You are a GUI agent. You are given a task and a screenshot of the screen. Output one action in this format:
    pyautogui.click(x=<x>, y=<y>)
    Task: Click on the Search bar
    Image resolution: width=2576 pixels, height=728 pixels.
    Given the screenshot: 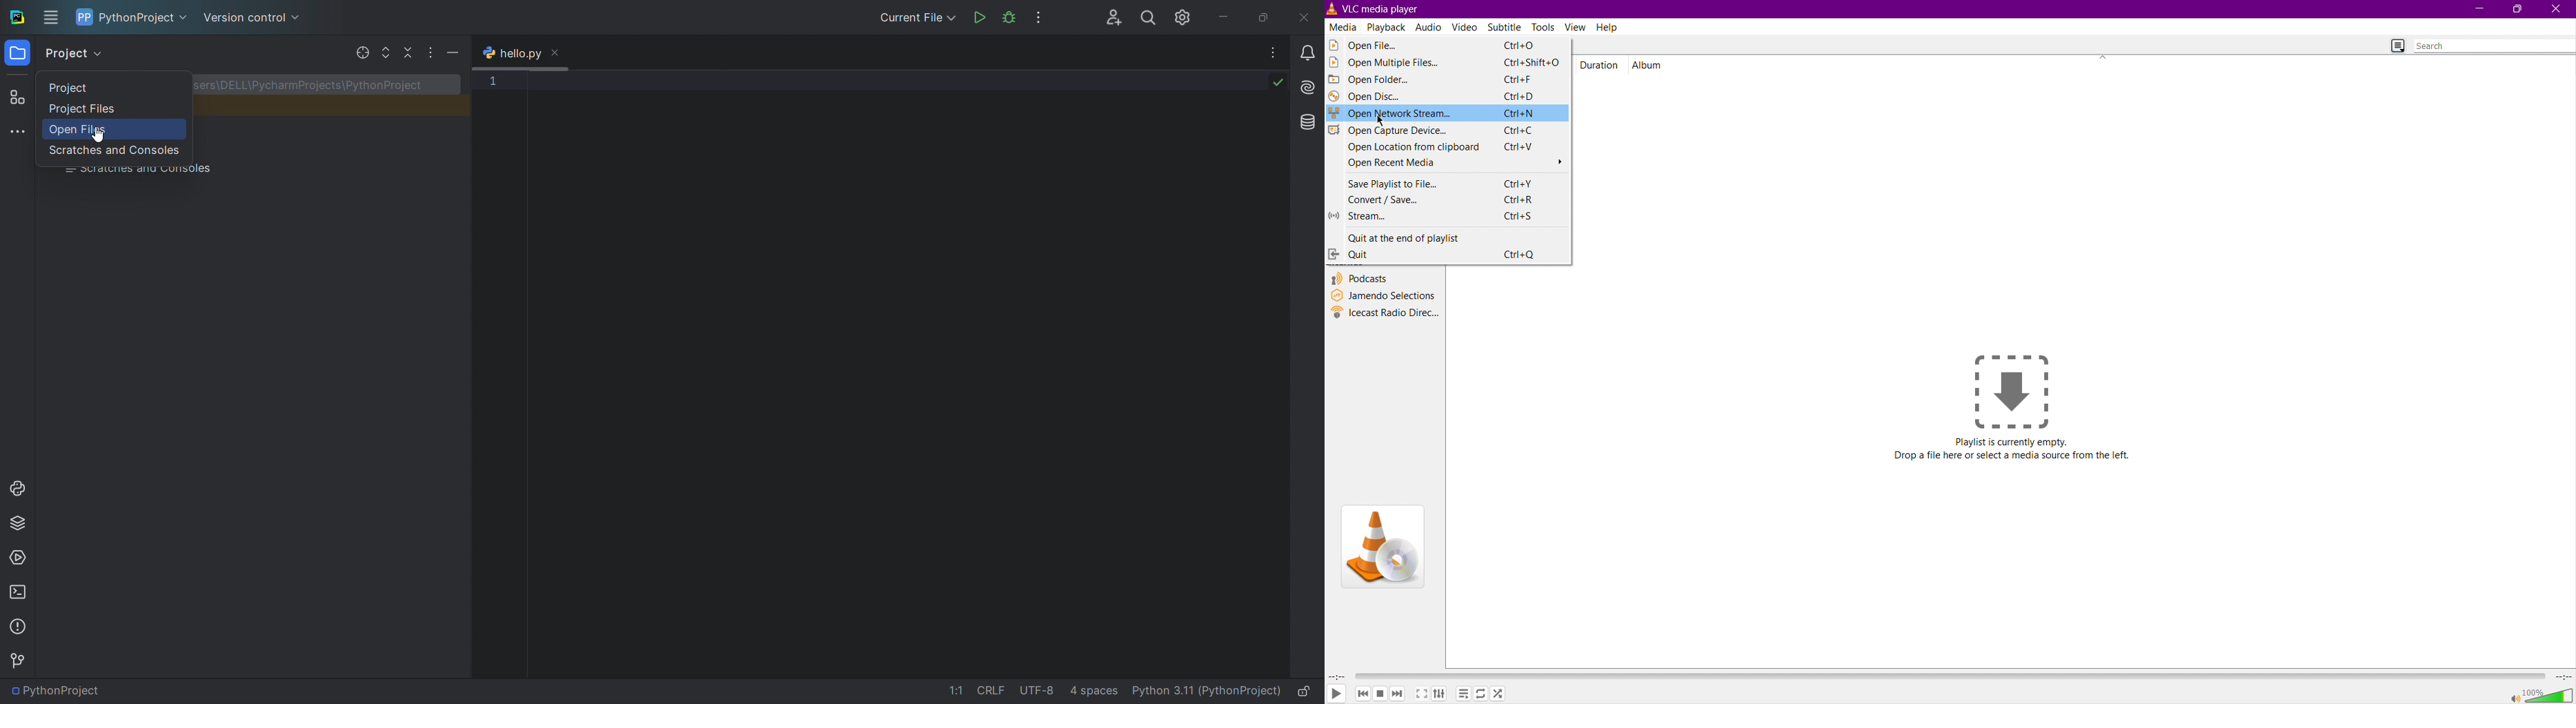 What is the action you would take?
    pyautogui.click(x=2494, y=47)
    